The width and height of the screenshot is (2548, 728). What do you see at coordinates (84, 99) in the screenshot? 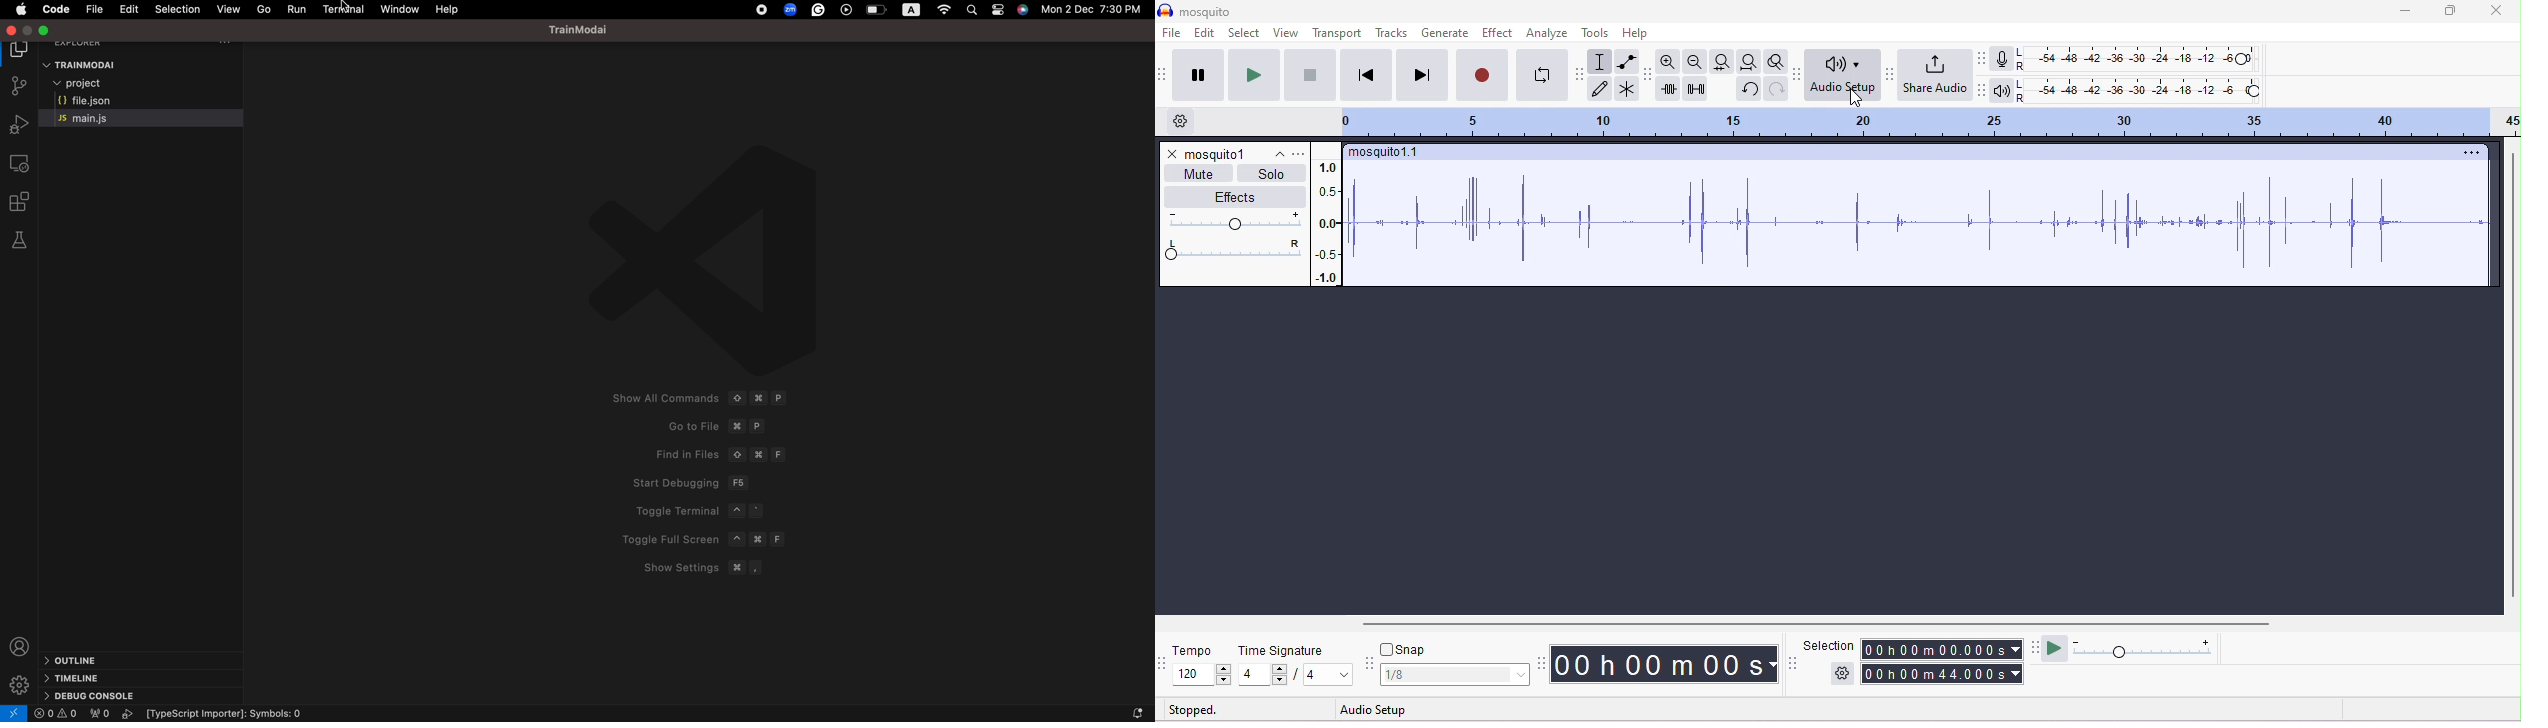
I see `file json` at bounding box center [84, 99].